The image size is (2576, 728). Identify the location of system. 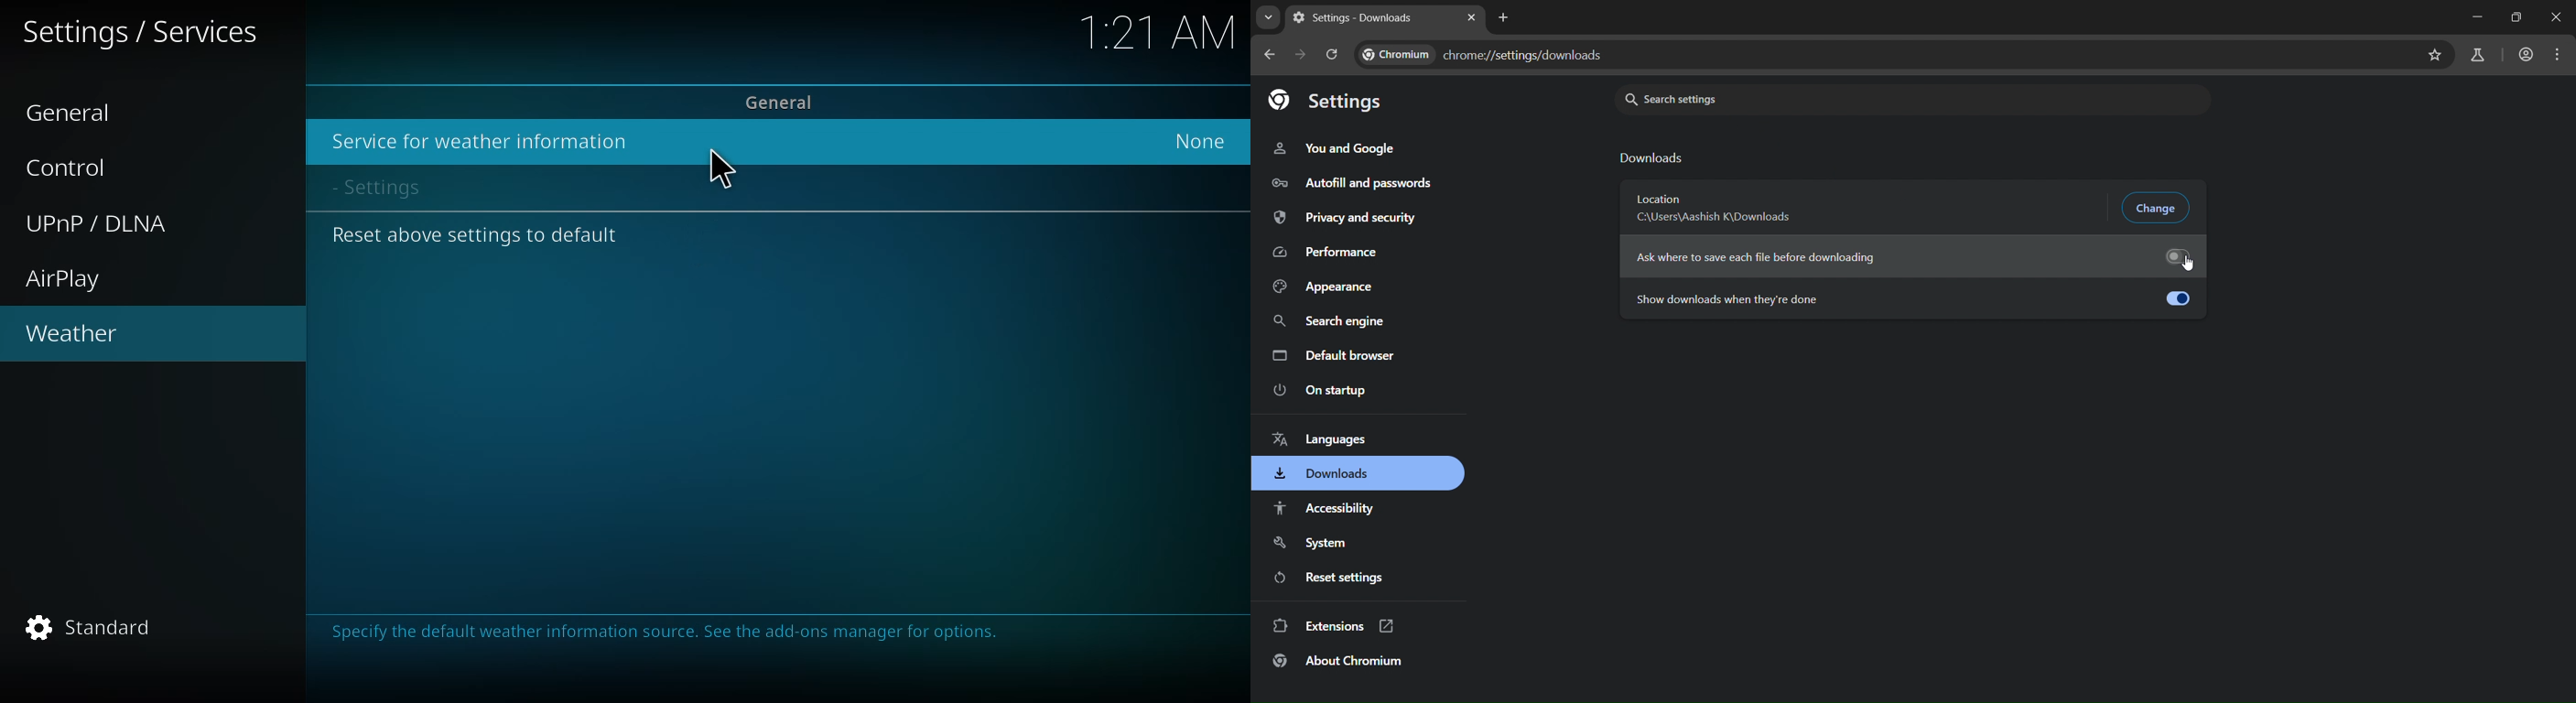
(1308, 543).